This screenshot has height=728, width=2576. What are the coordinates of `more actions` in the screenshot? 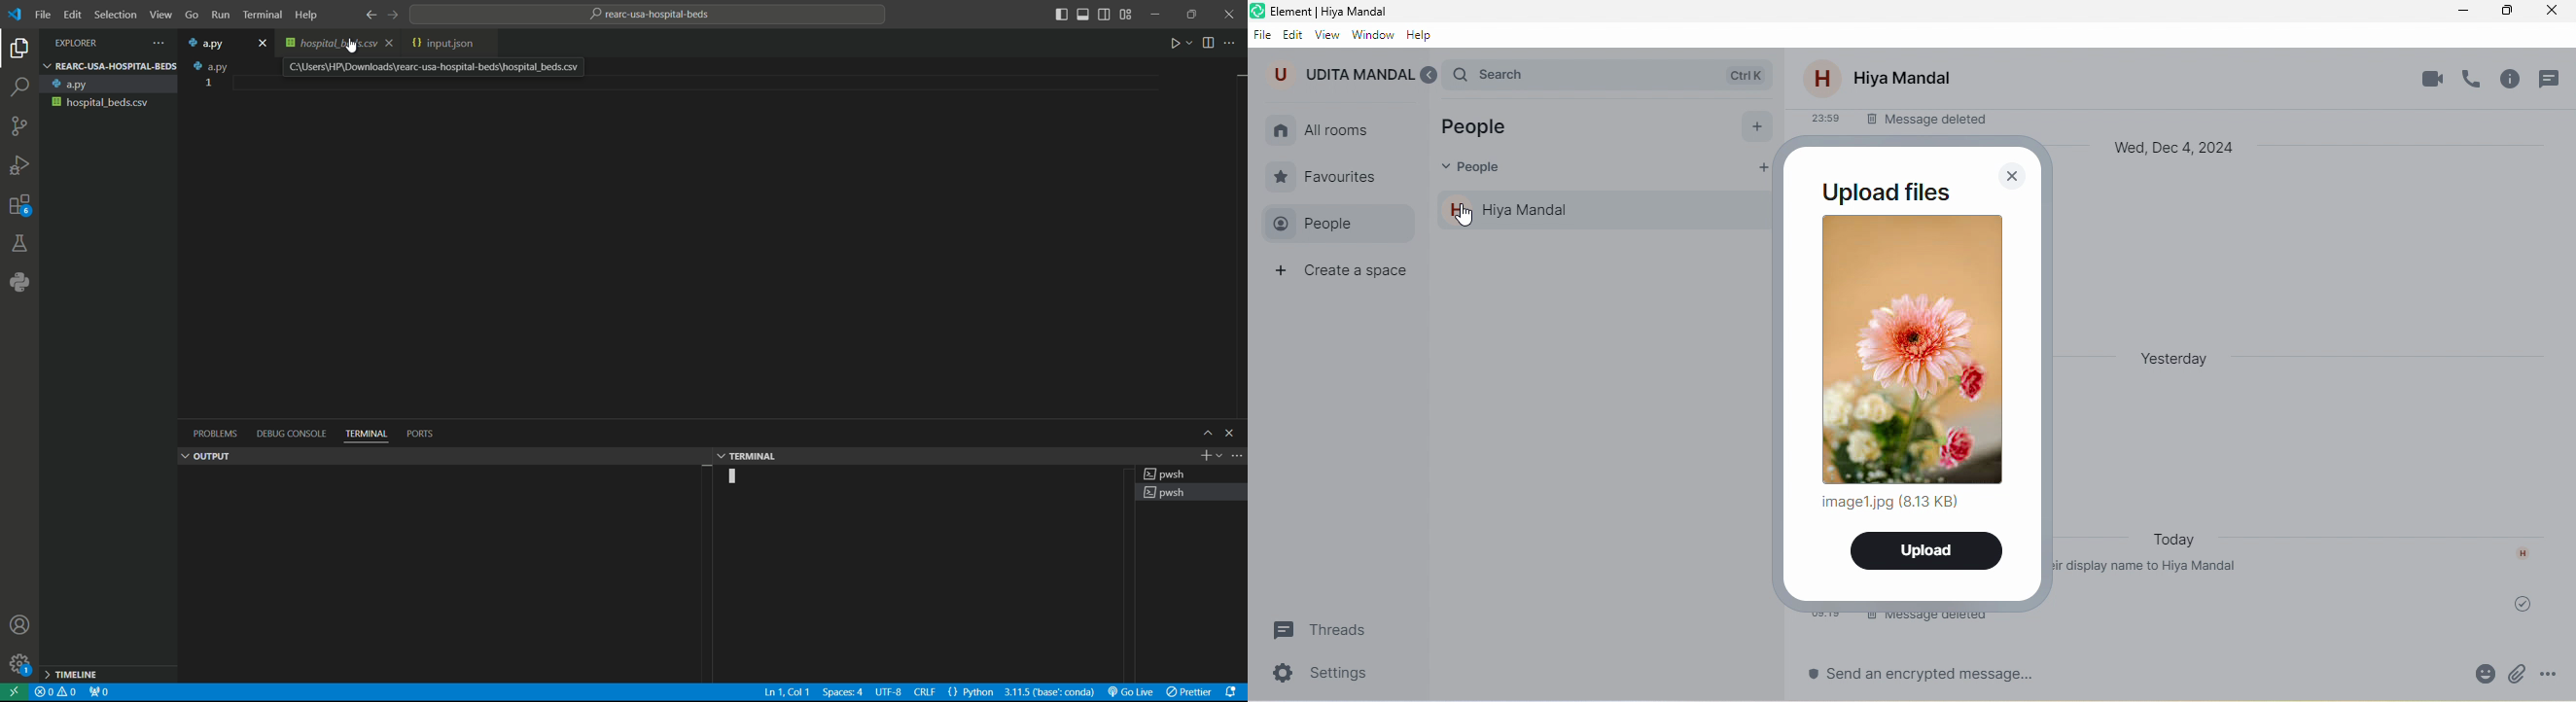 It's located at (1234, 44).